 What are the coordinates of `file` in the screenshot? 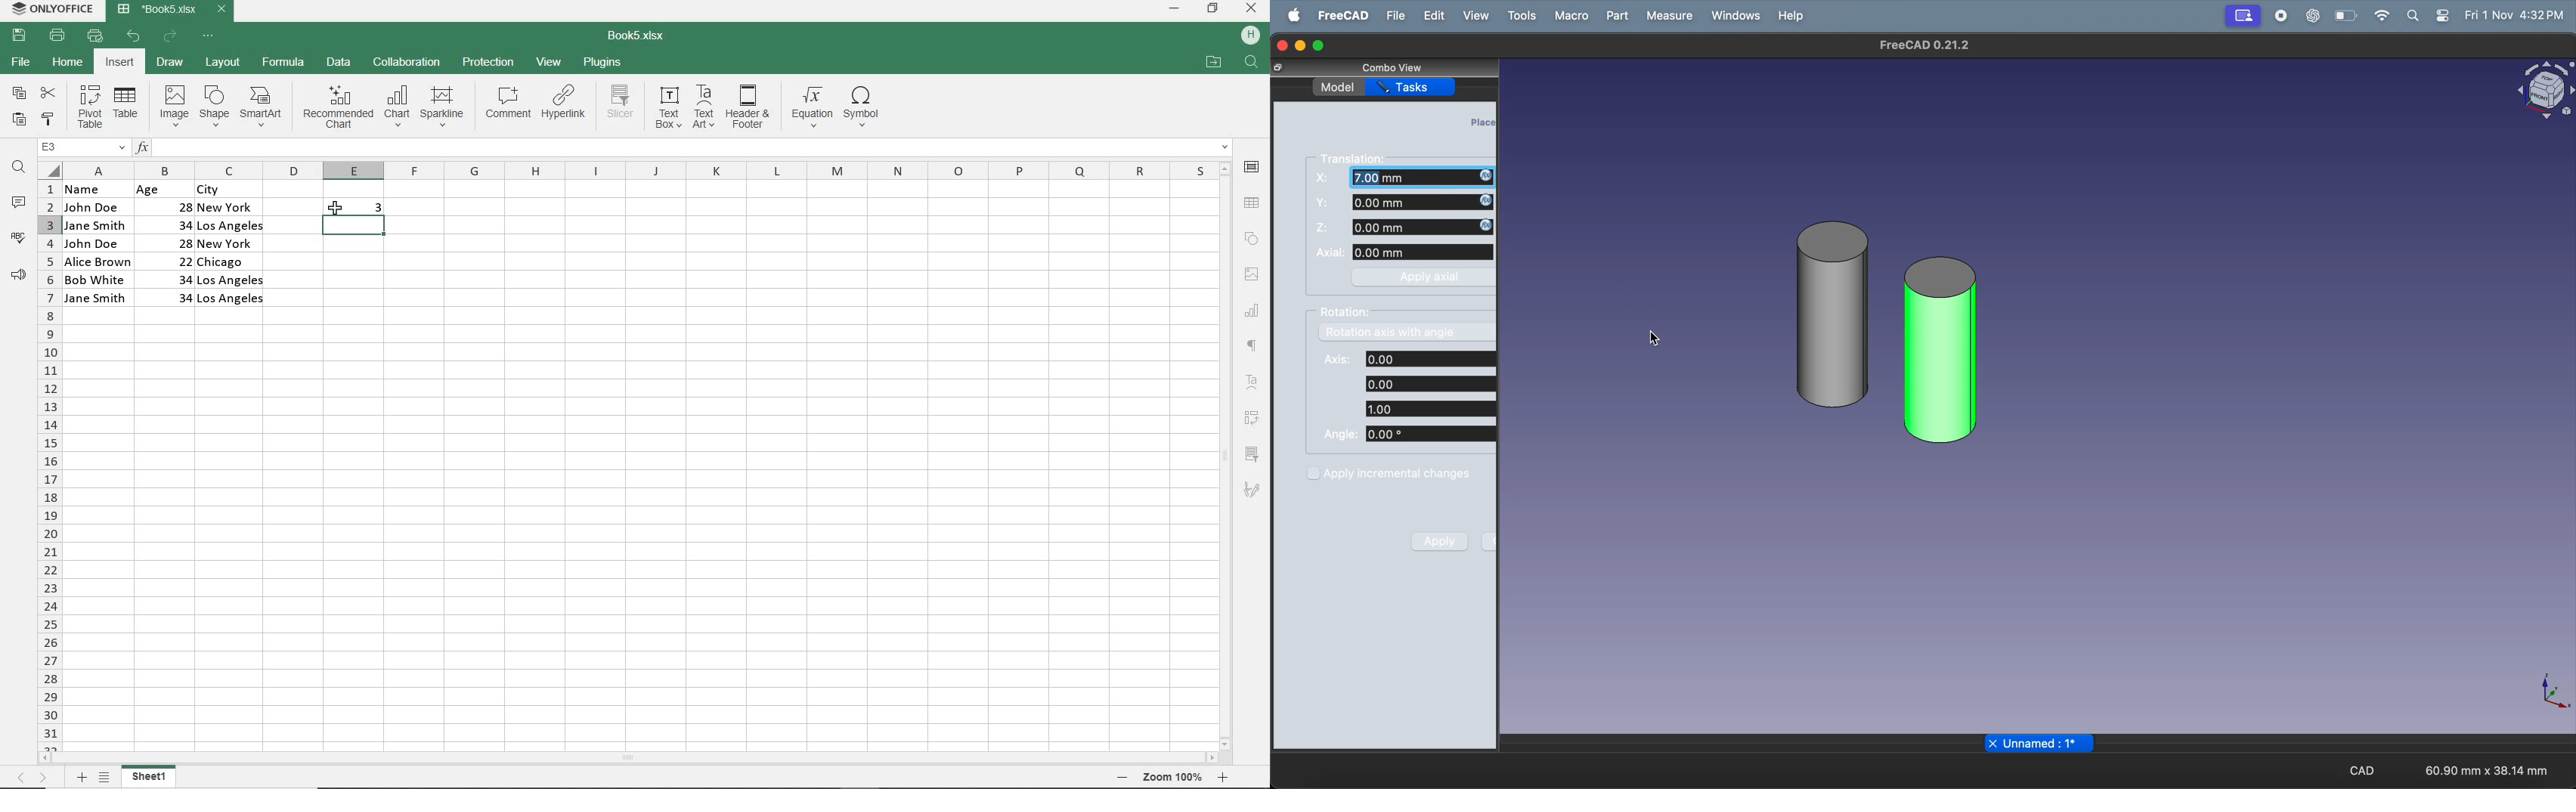 It's located at (1393, 16).